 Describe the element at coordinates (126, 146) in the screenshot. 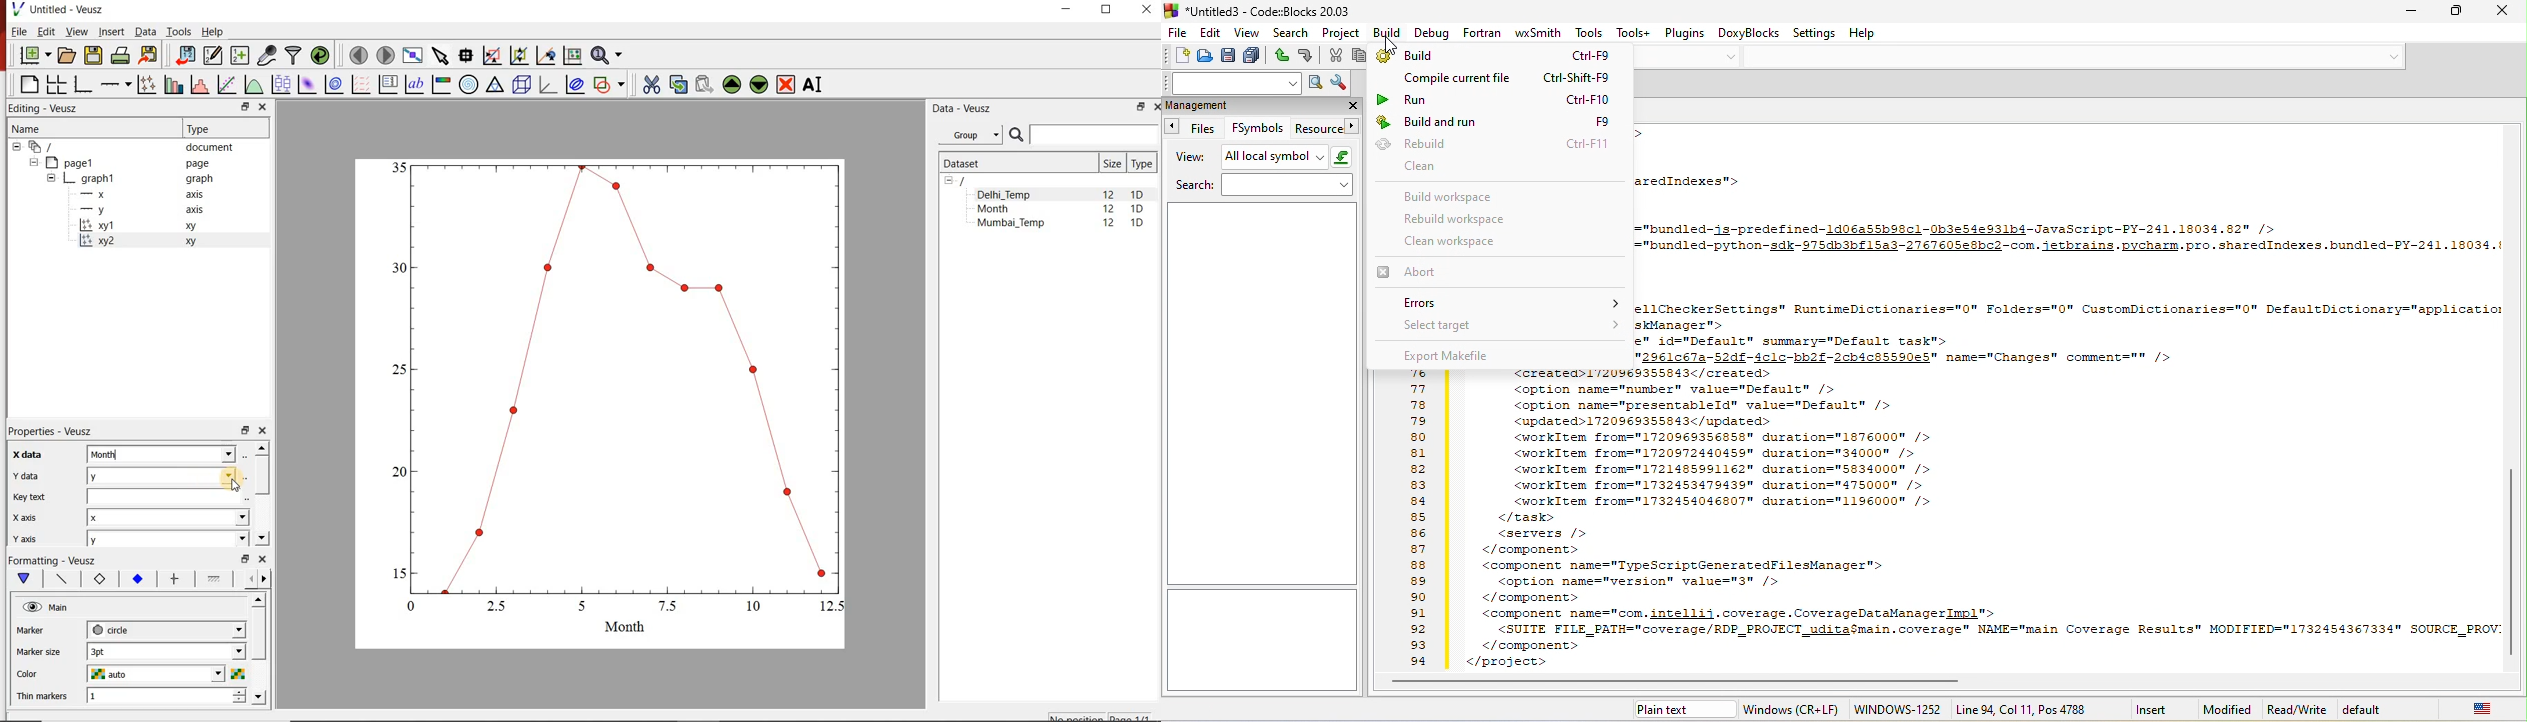

I see `document` at that location.